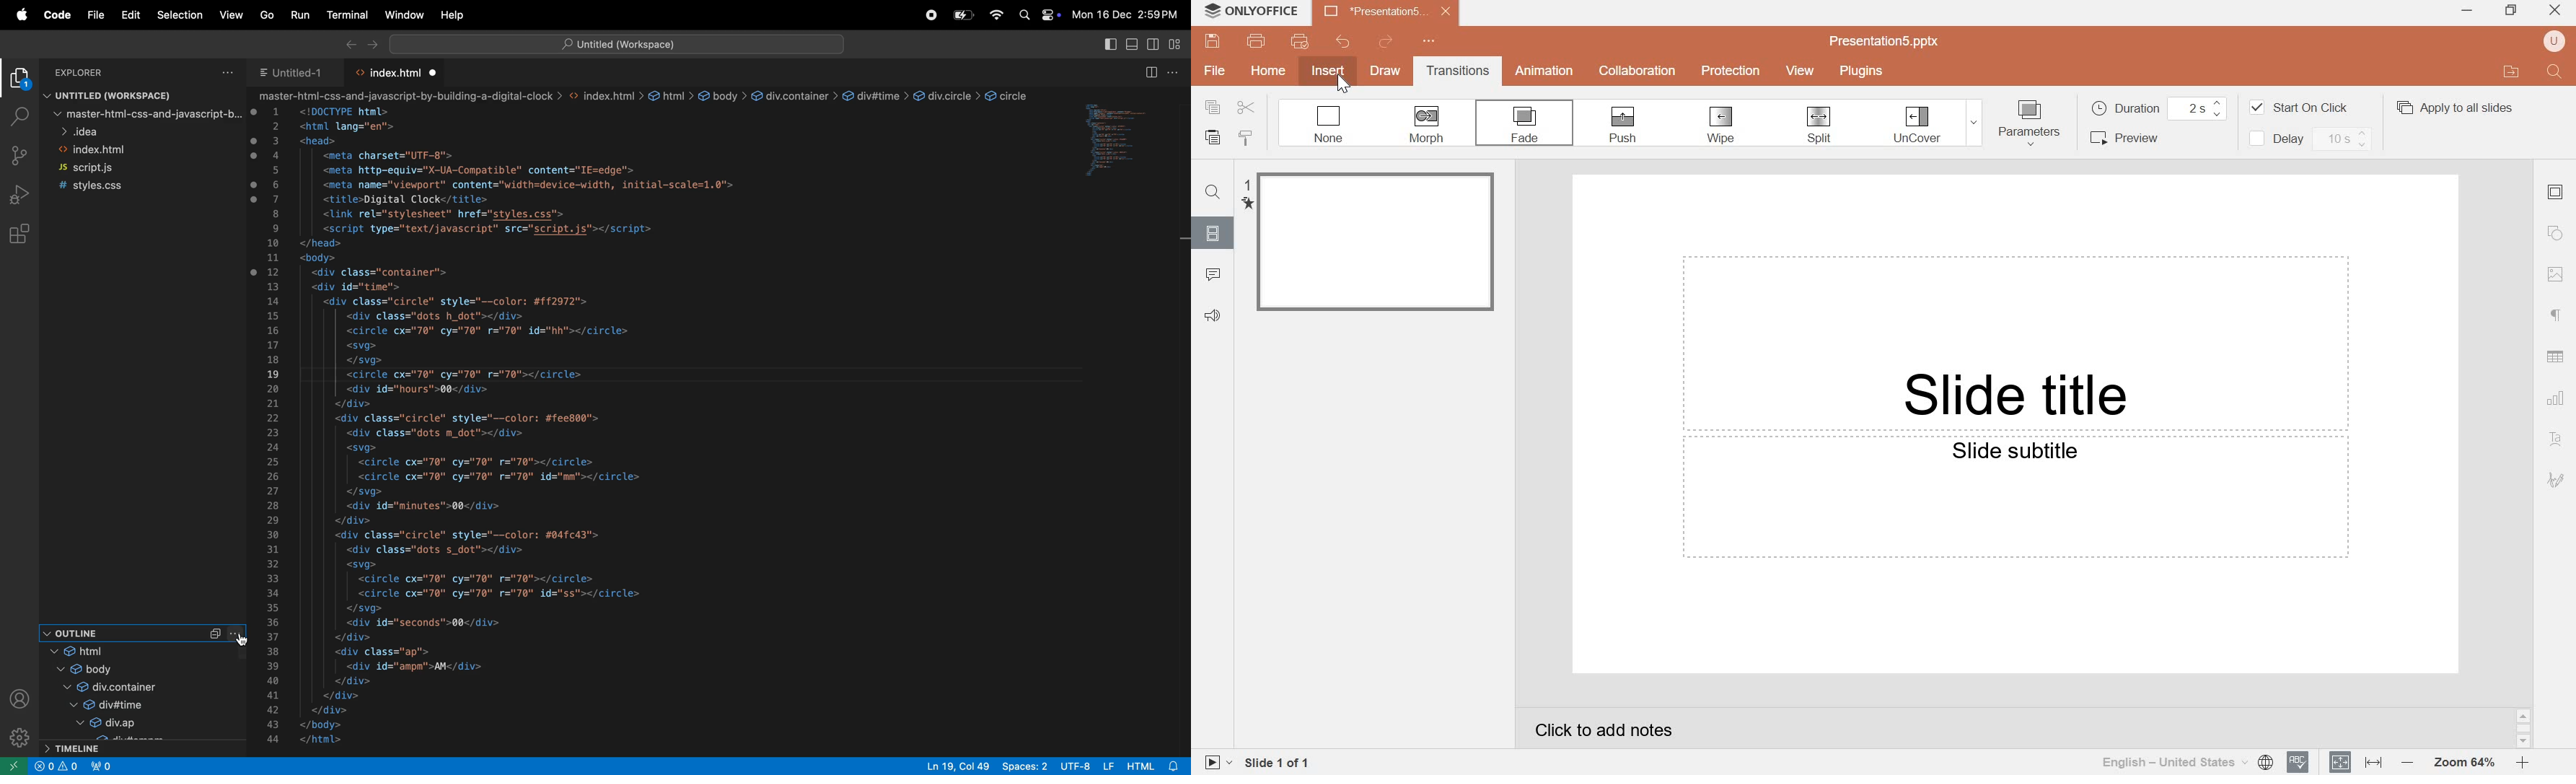  Describe the element at coordinates (128, 725) in the screenshot. I see `div up` at that location.